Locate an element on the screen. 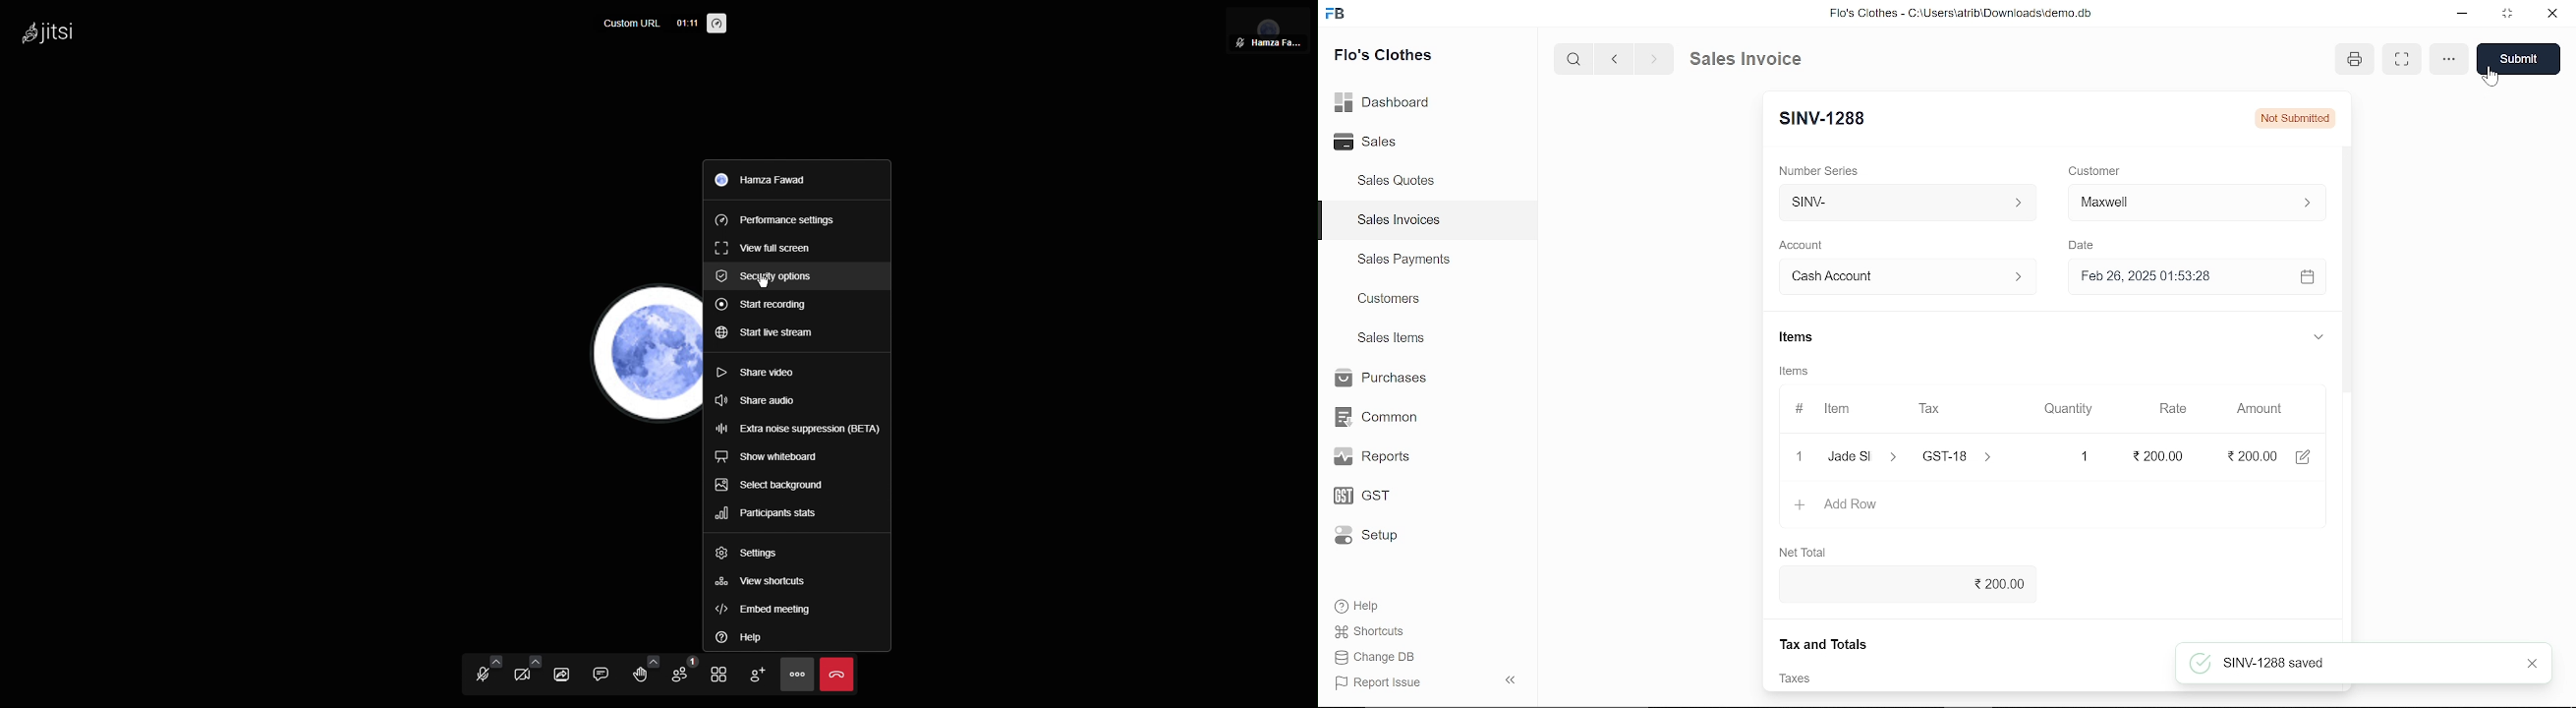 The width and height of the screenshot is (2576, 728). Flo's Clothes - C:\UsersatribiDownloads\demo.do is located at coordinates (1969, 15).